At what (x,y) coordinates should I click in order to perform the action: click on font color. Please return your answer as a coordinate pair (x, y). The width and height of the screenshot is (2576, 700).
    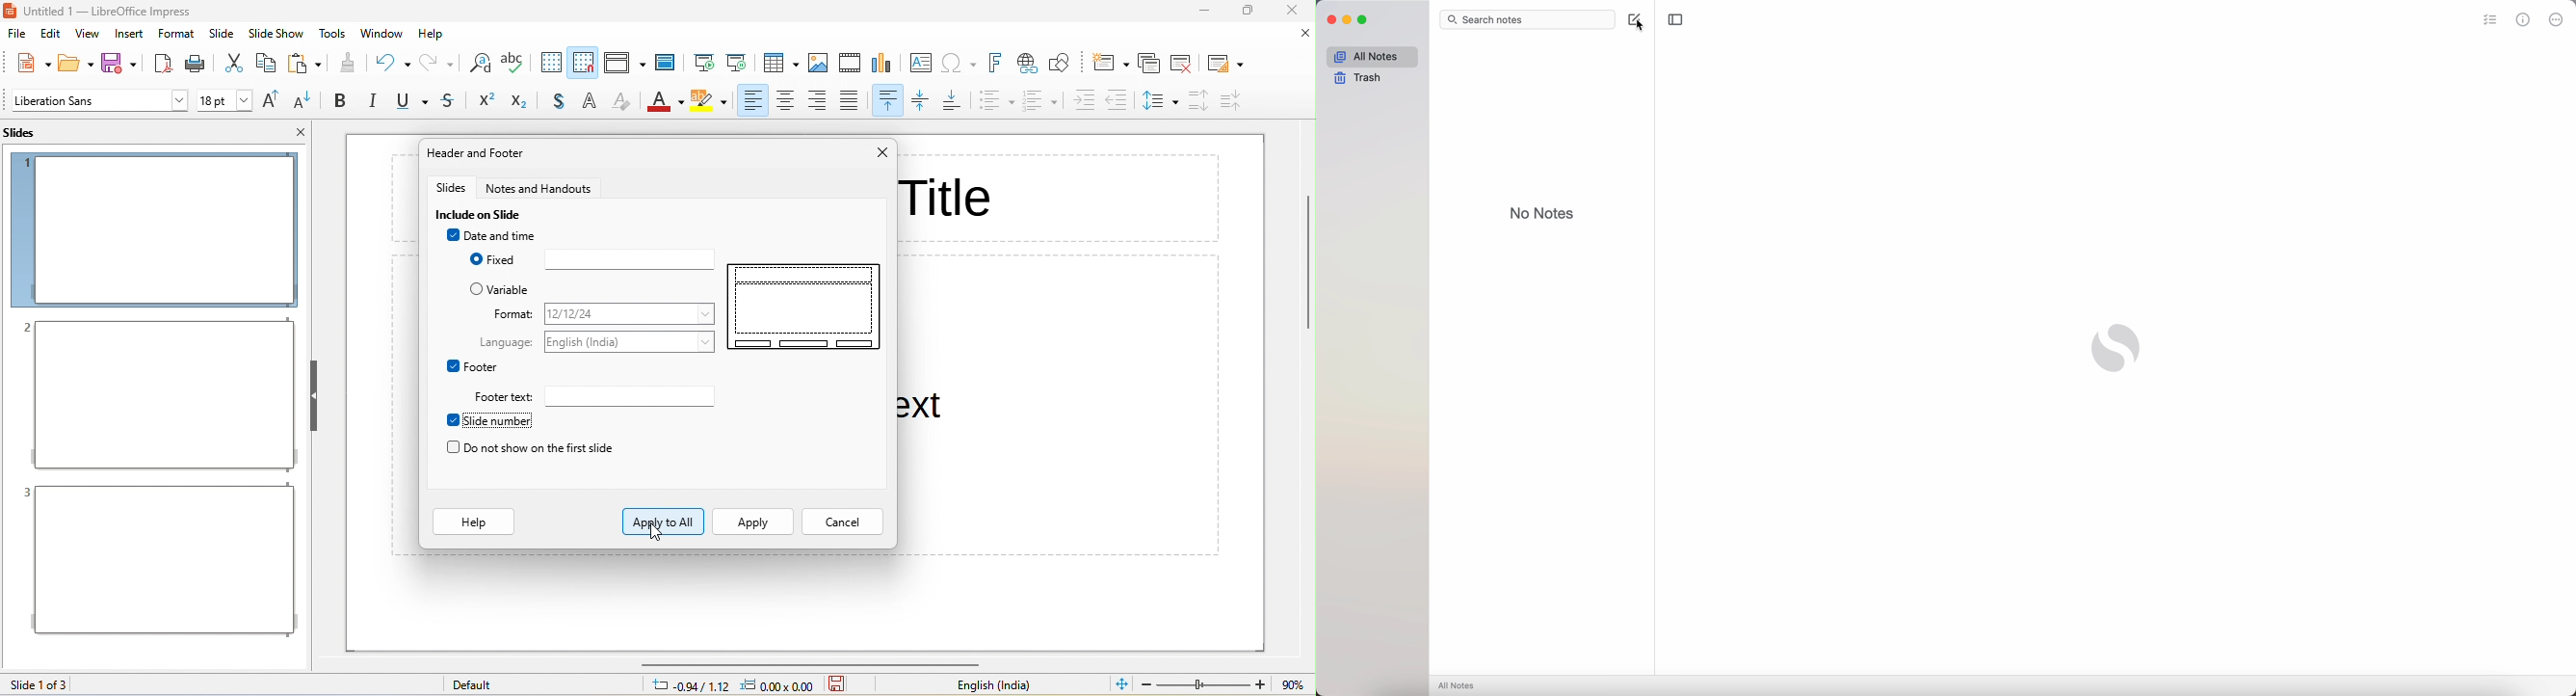
    Looking at the image, I should click on (664, 104).